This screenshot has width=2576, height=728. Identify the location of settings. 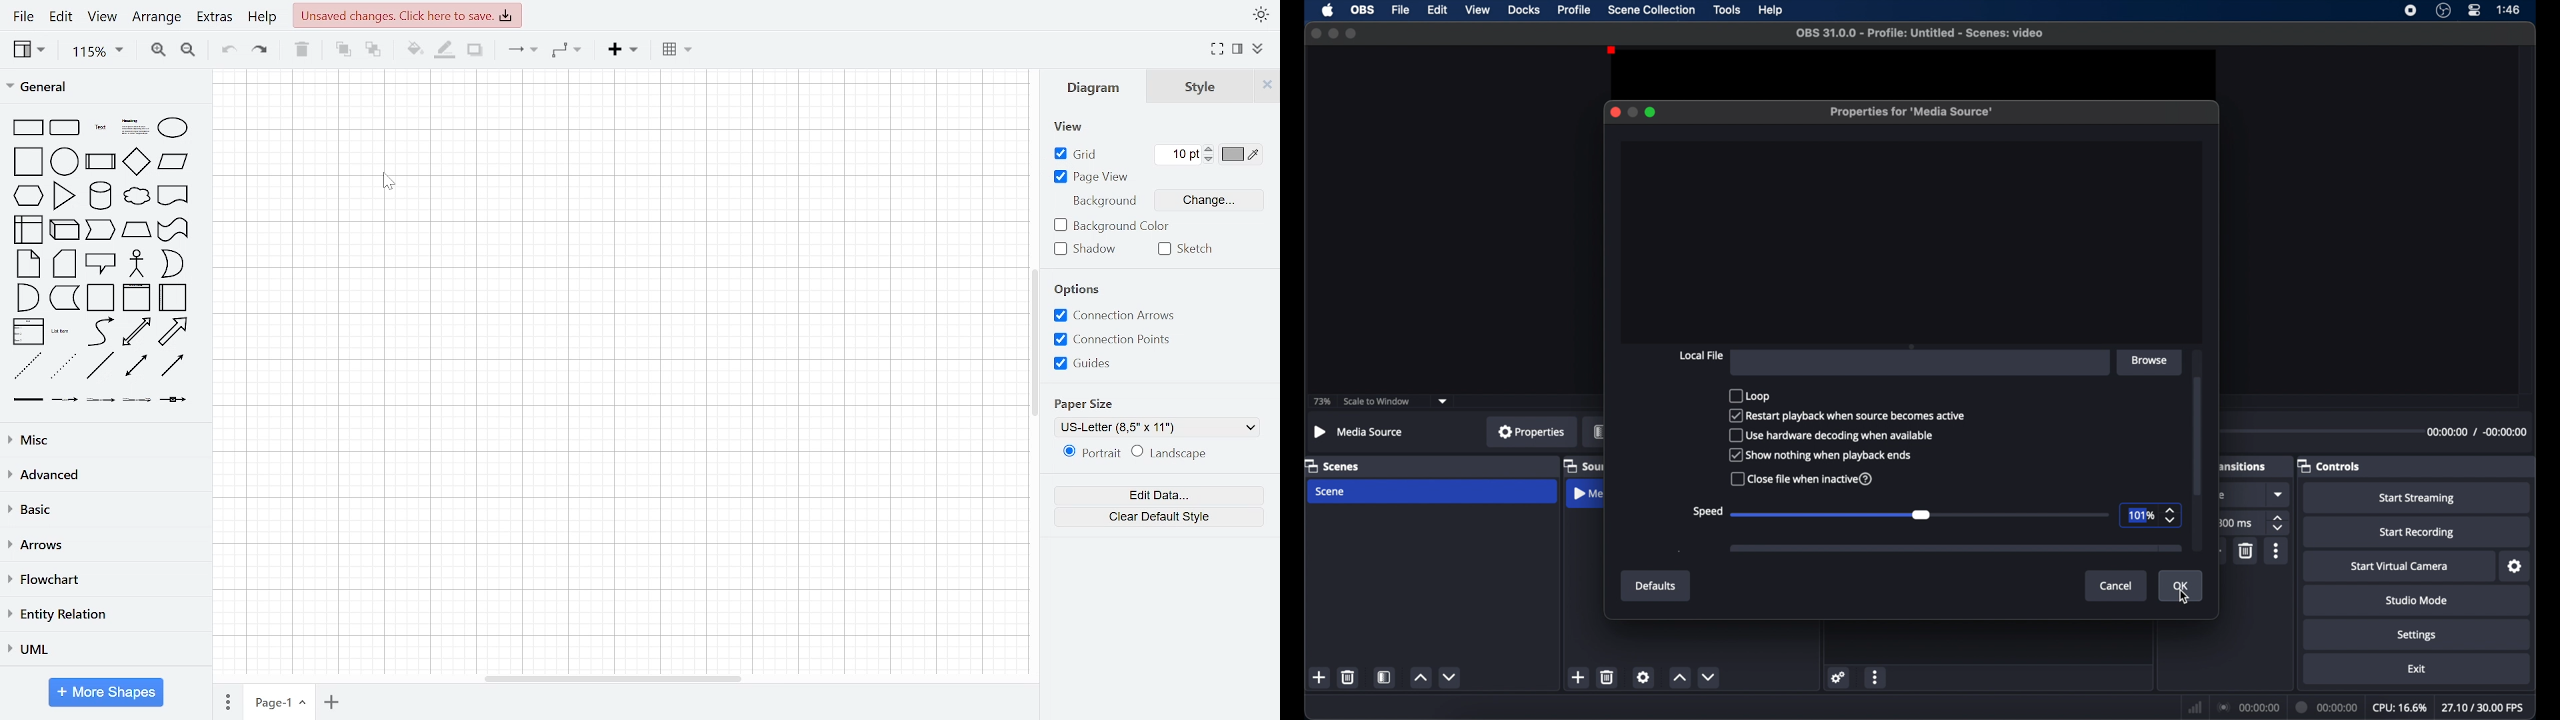
(2515, 567).